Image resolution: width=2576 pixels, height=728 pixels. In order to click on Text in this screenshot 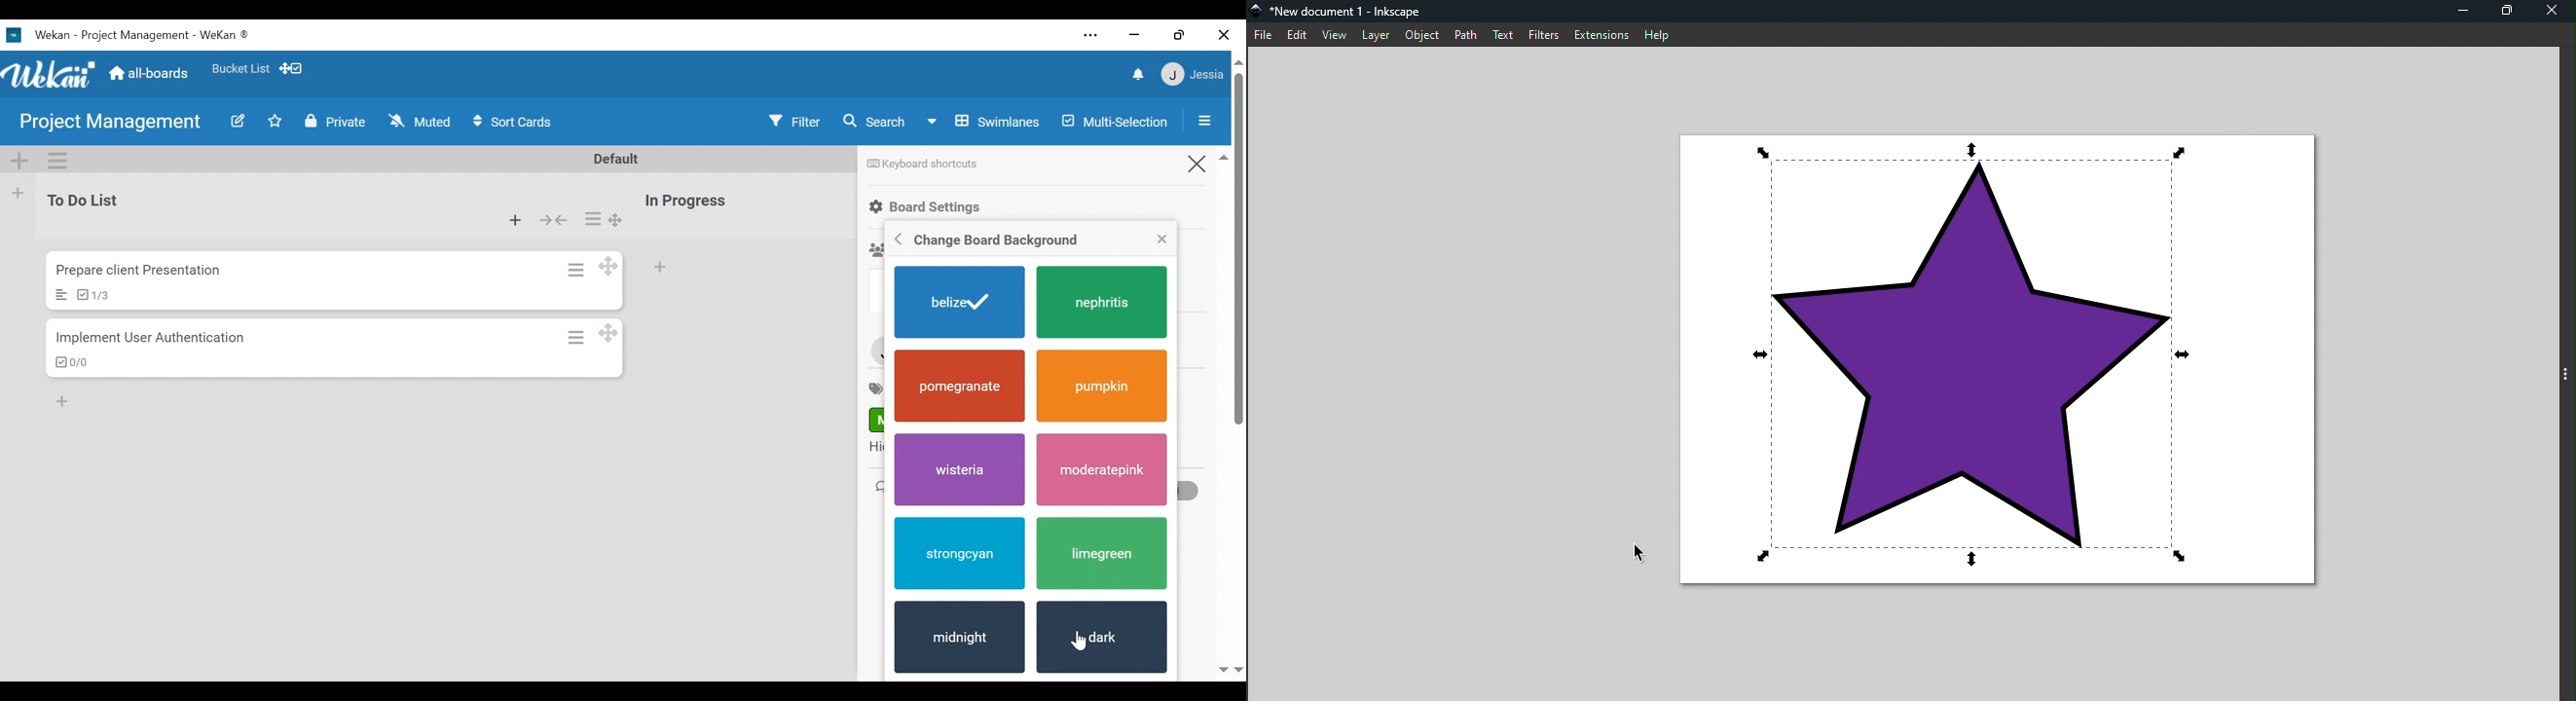, I will do `click(1502, 35)`.